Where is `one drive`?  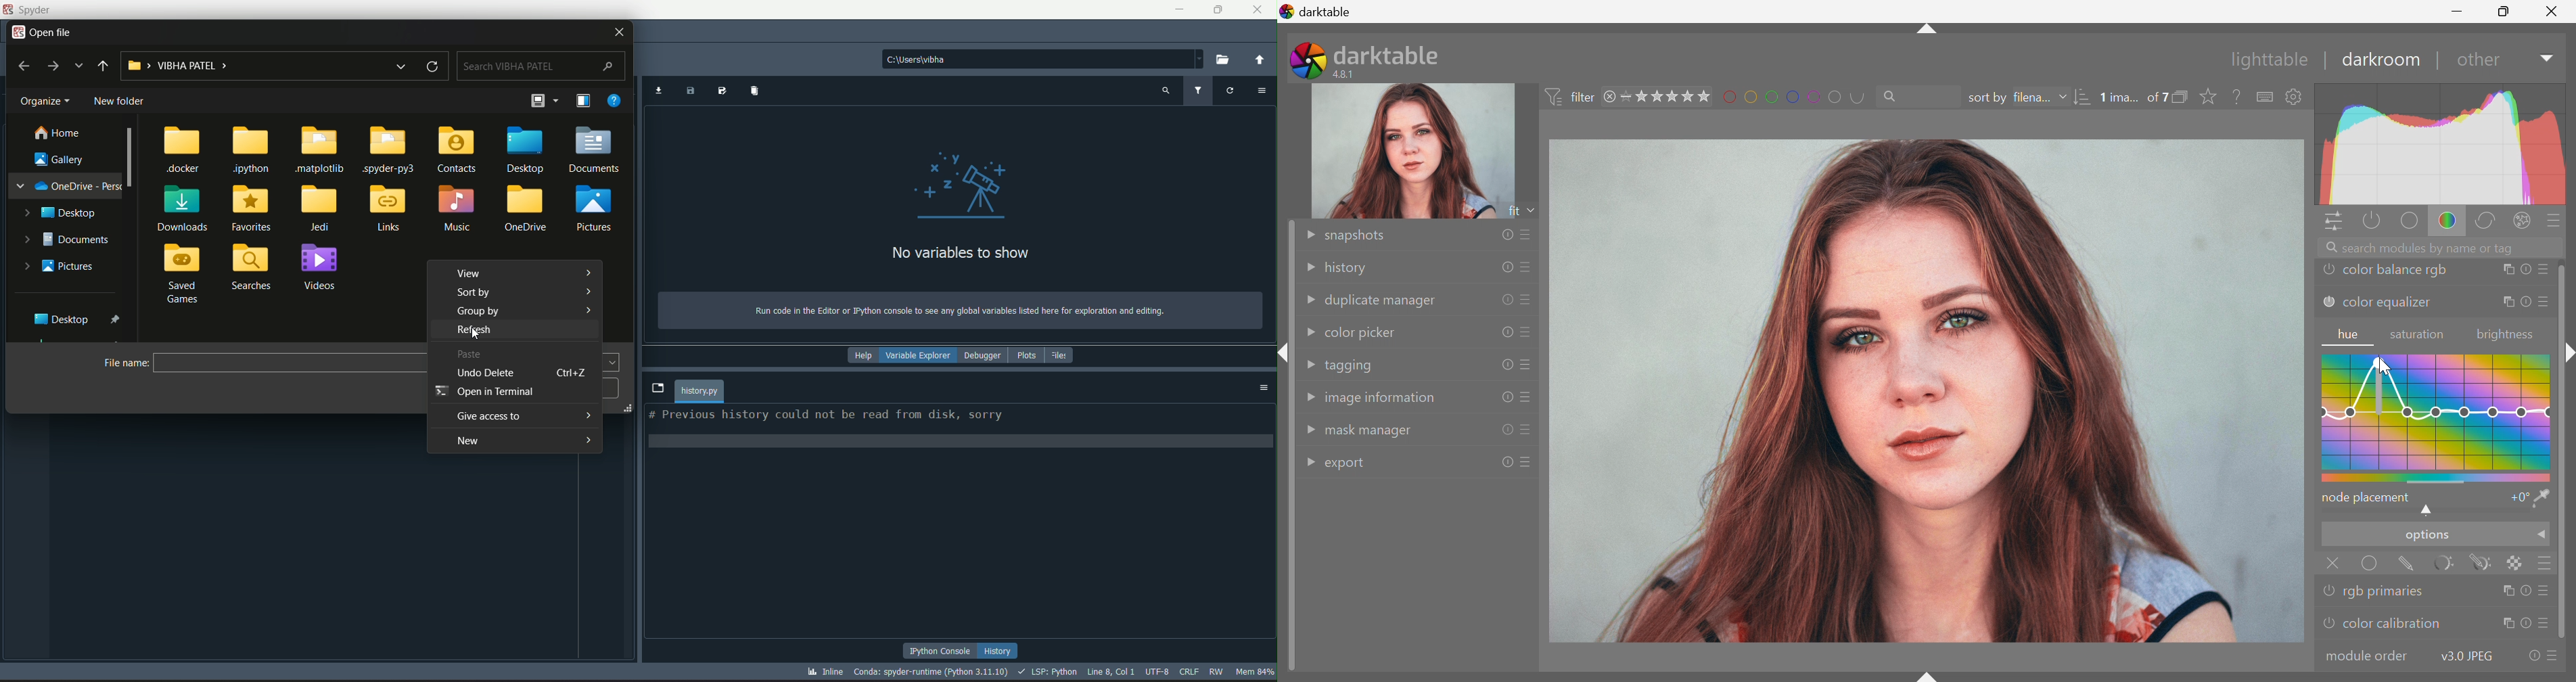
one drive is located at coordinates (69, 186).